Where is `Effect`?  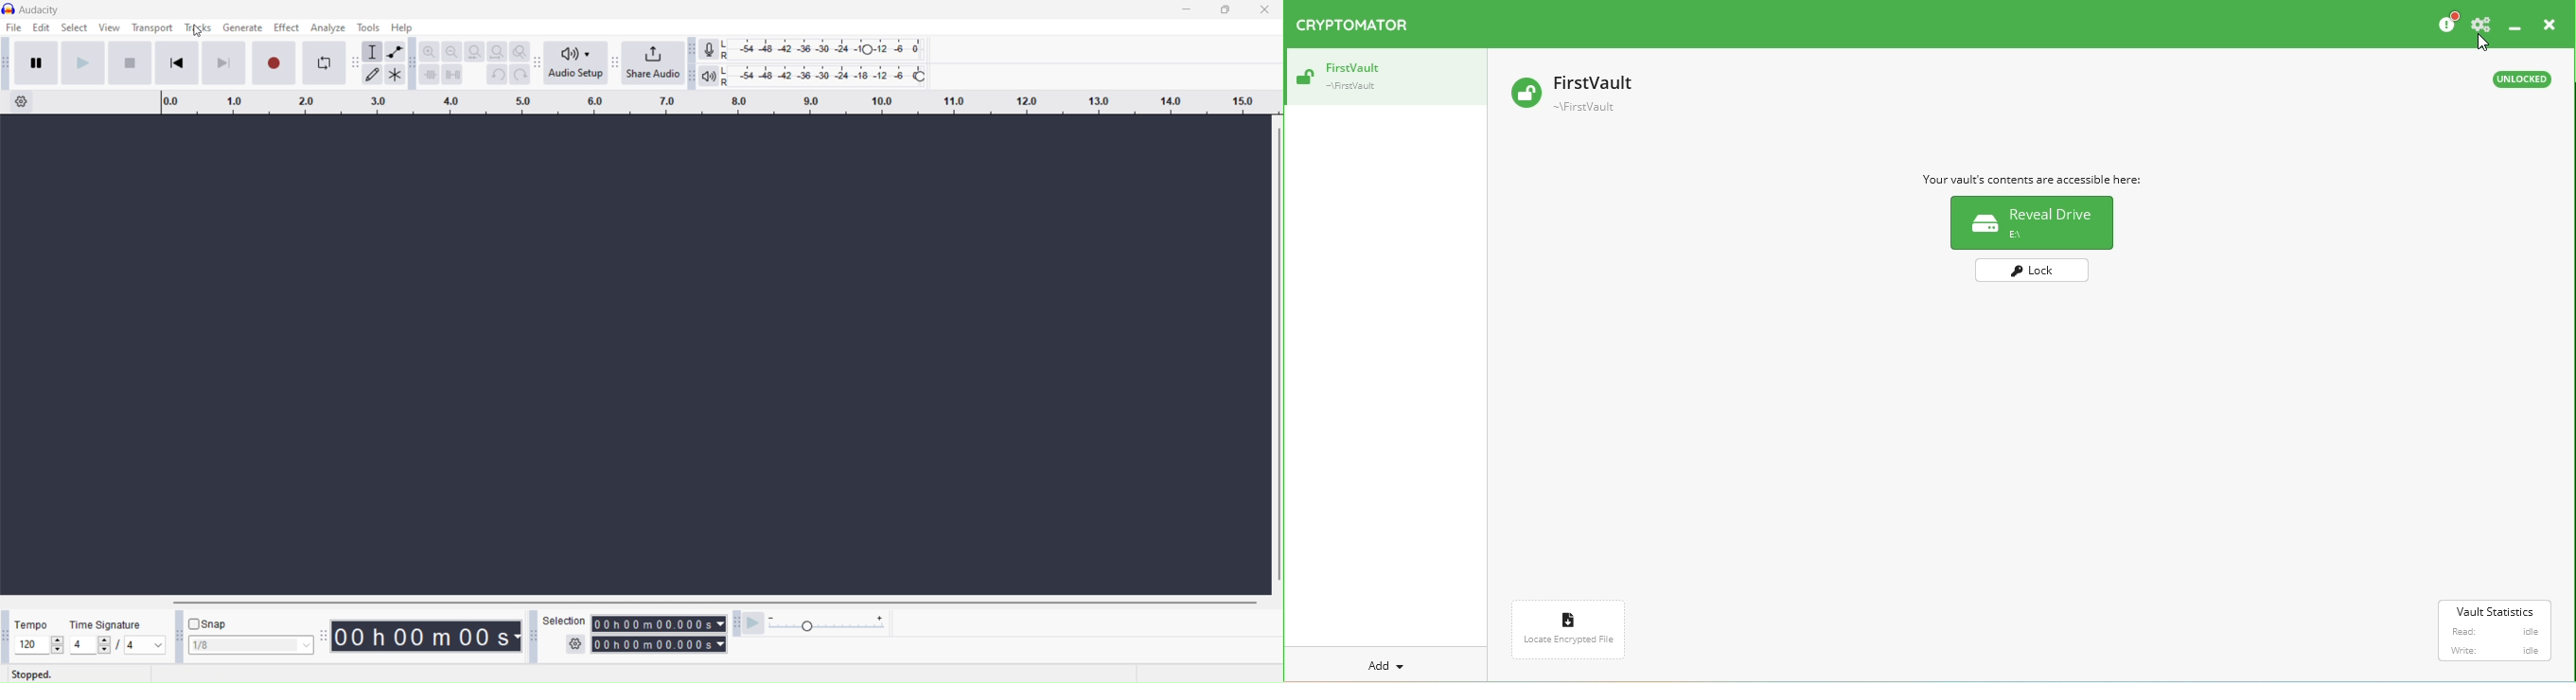
Effect is located at coordinates (283, 27).